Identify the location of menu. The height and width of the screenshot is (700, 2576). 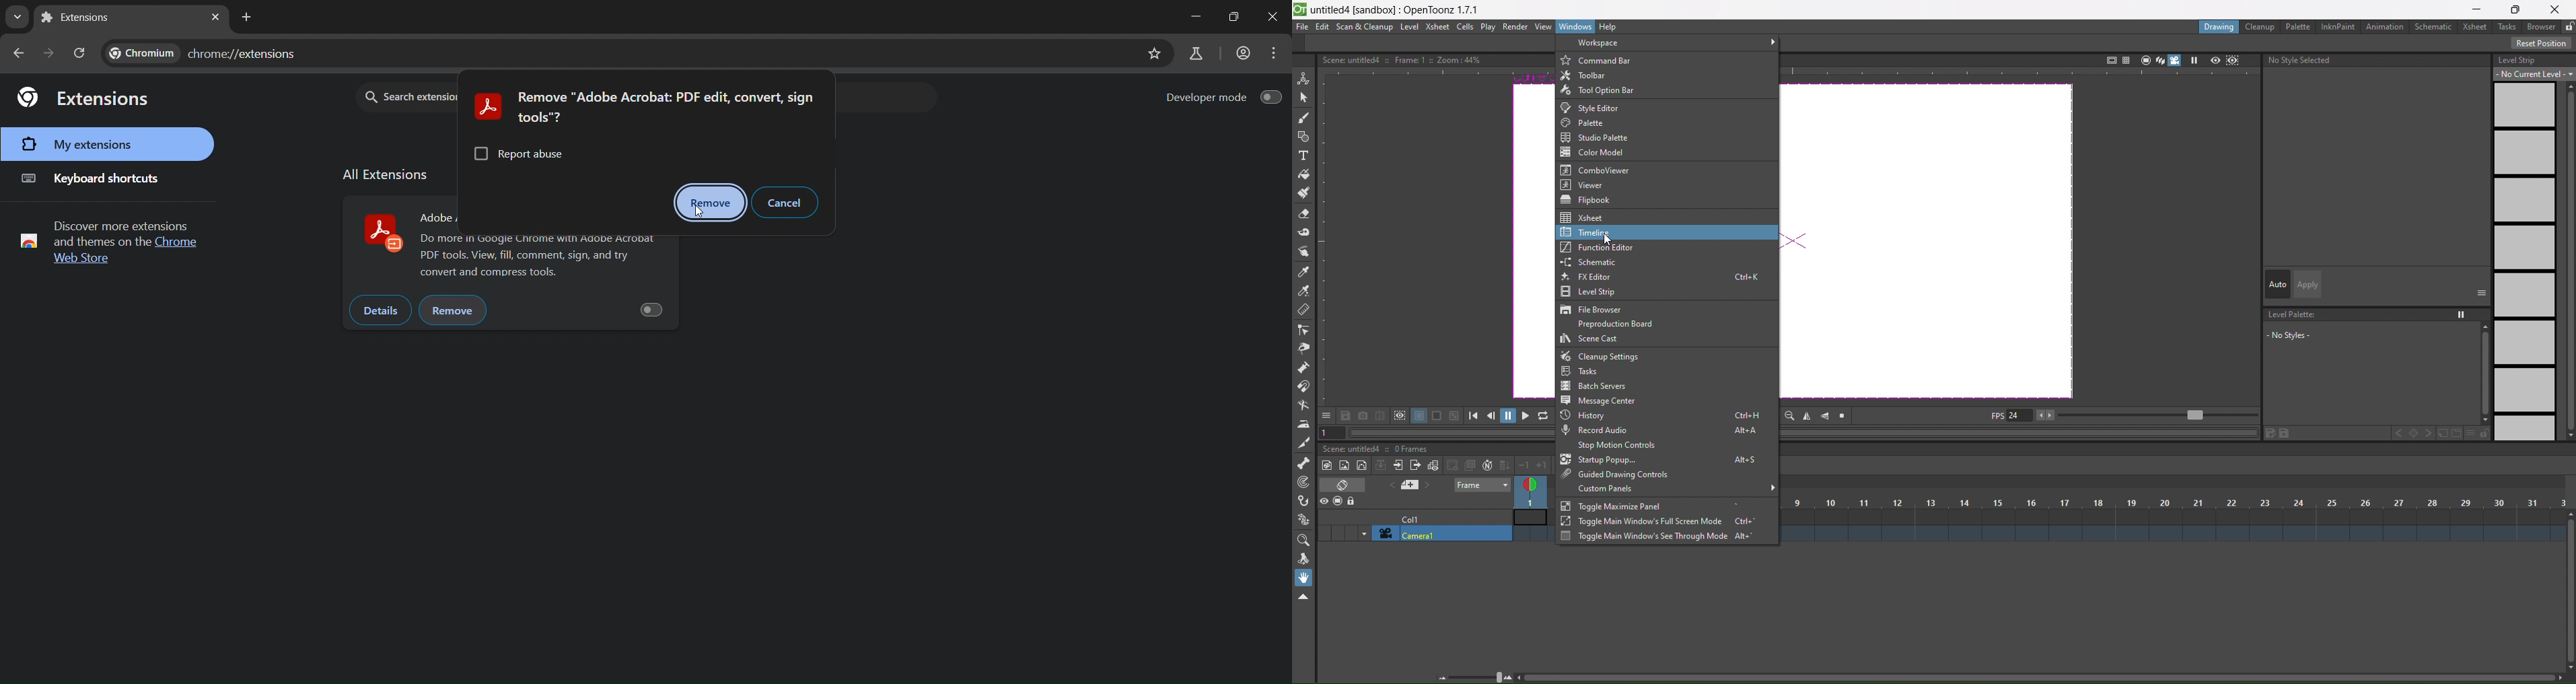
(1273, 52).